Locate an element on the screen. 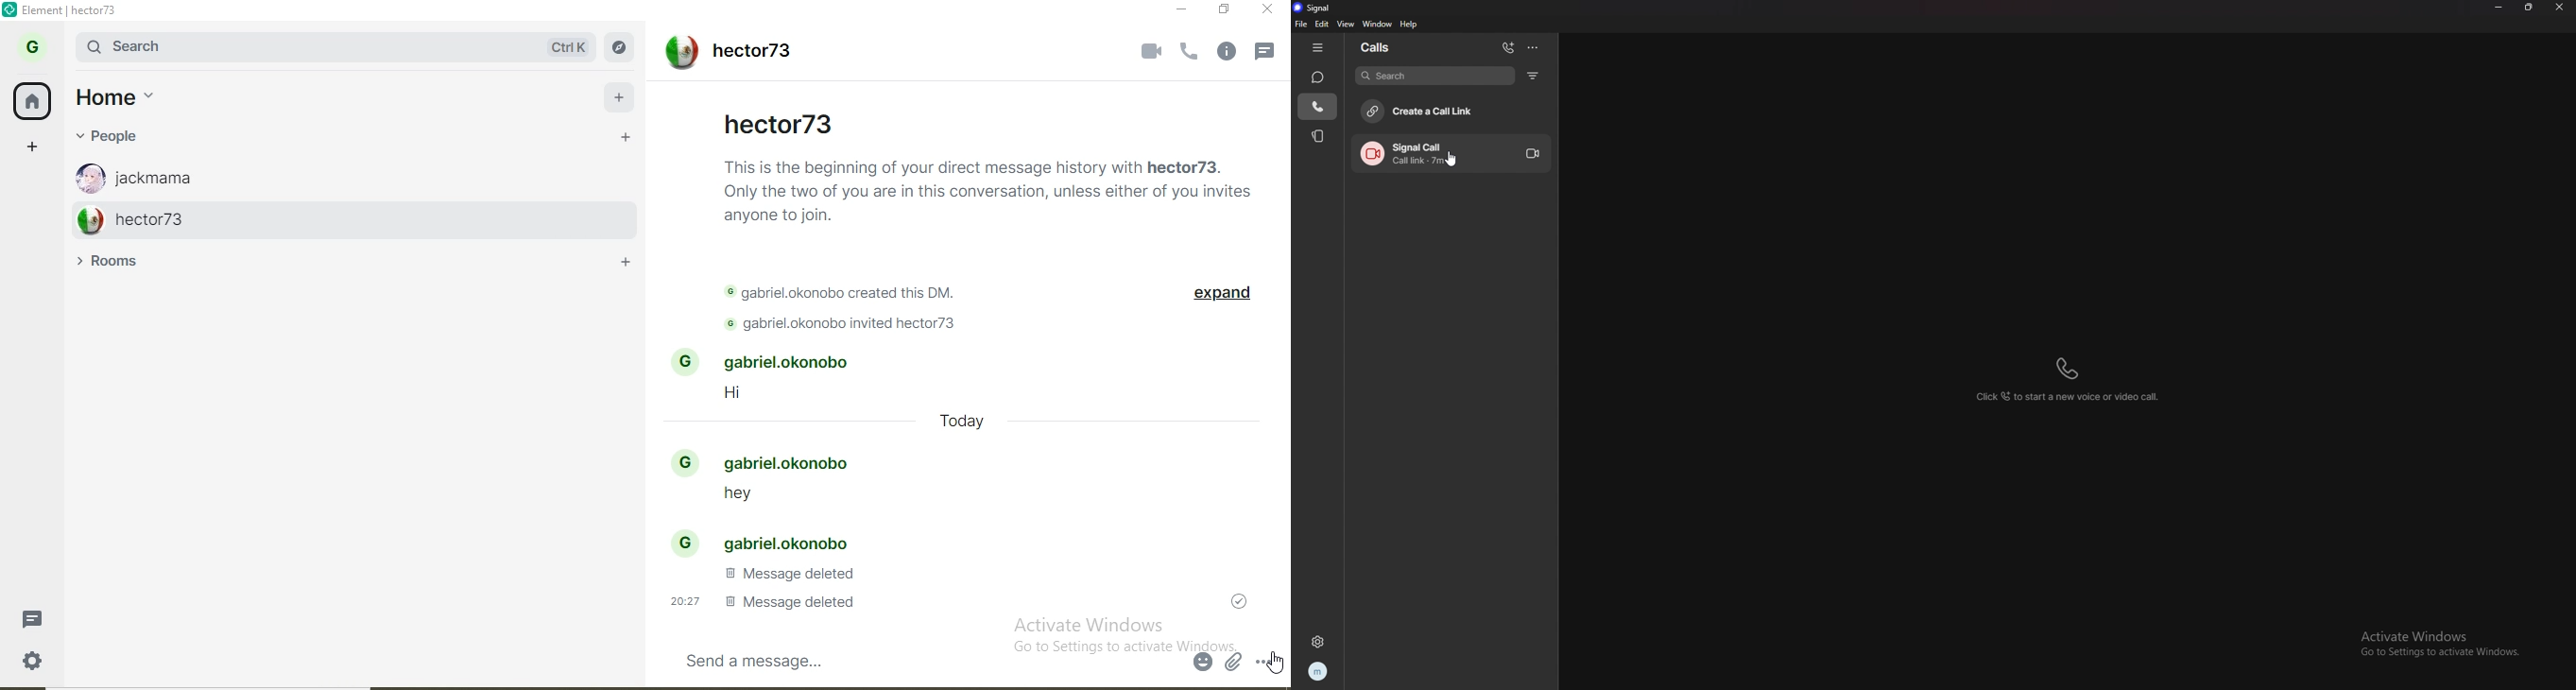 The height and width of the screenshot is (700, 2576). text 1 is located at coordinates (988, 188).